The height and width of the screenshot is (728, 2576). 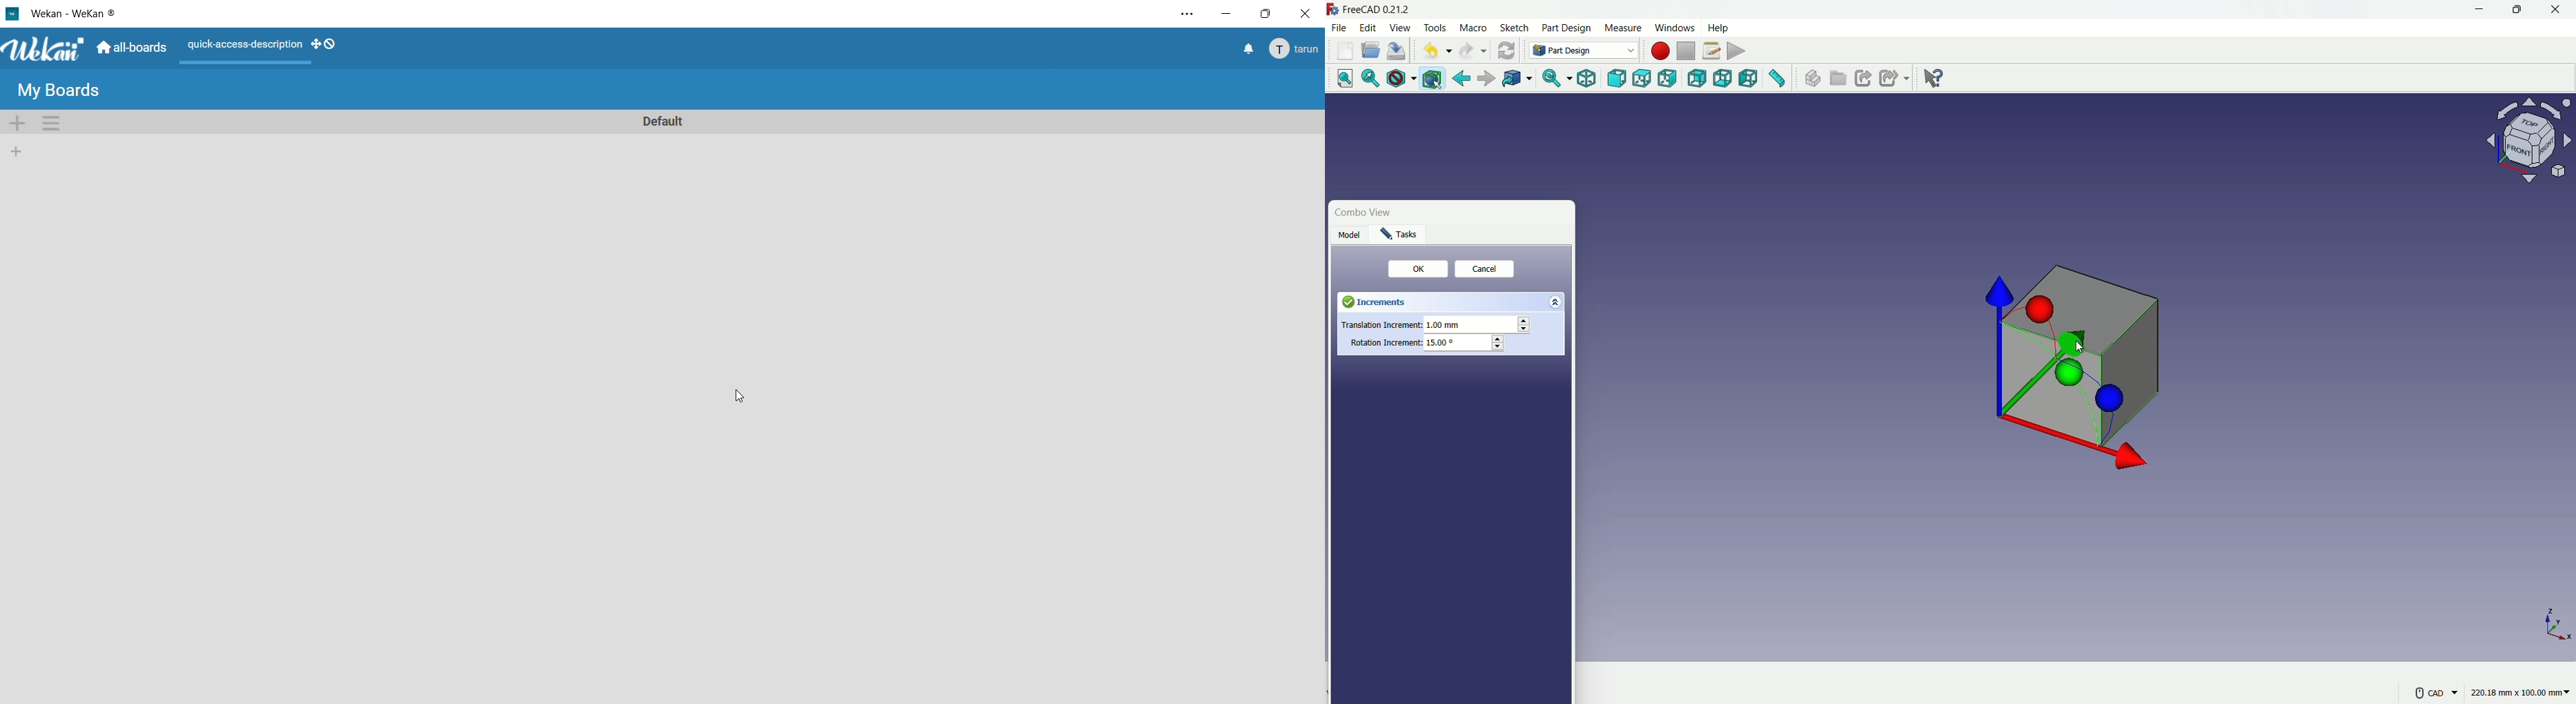 What do you see at coordinates (1371, 8) in the screenshot?
I see `FreeCAD 0.21.2` at bounding box center [1371, 8].